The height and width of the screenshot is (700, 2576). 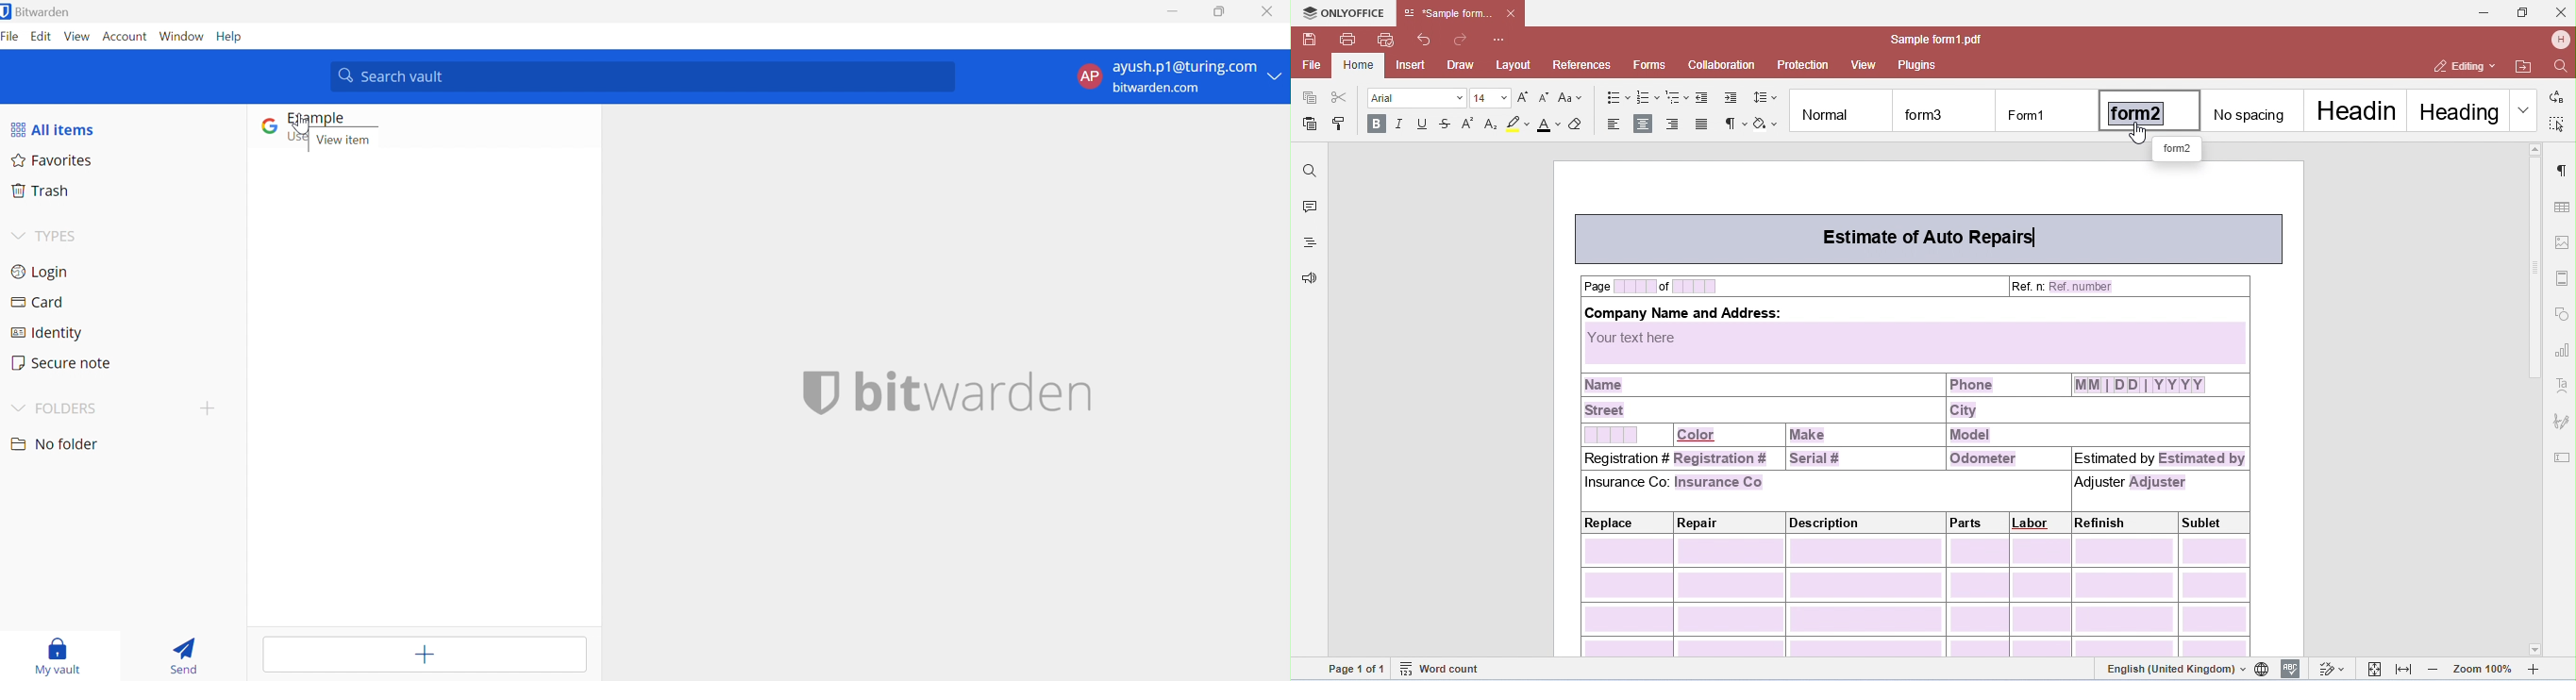 What do you see at coordinates (78, 36) in the screenshot?
I see `View` at bounding box center [78, 36].